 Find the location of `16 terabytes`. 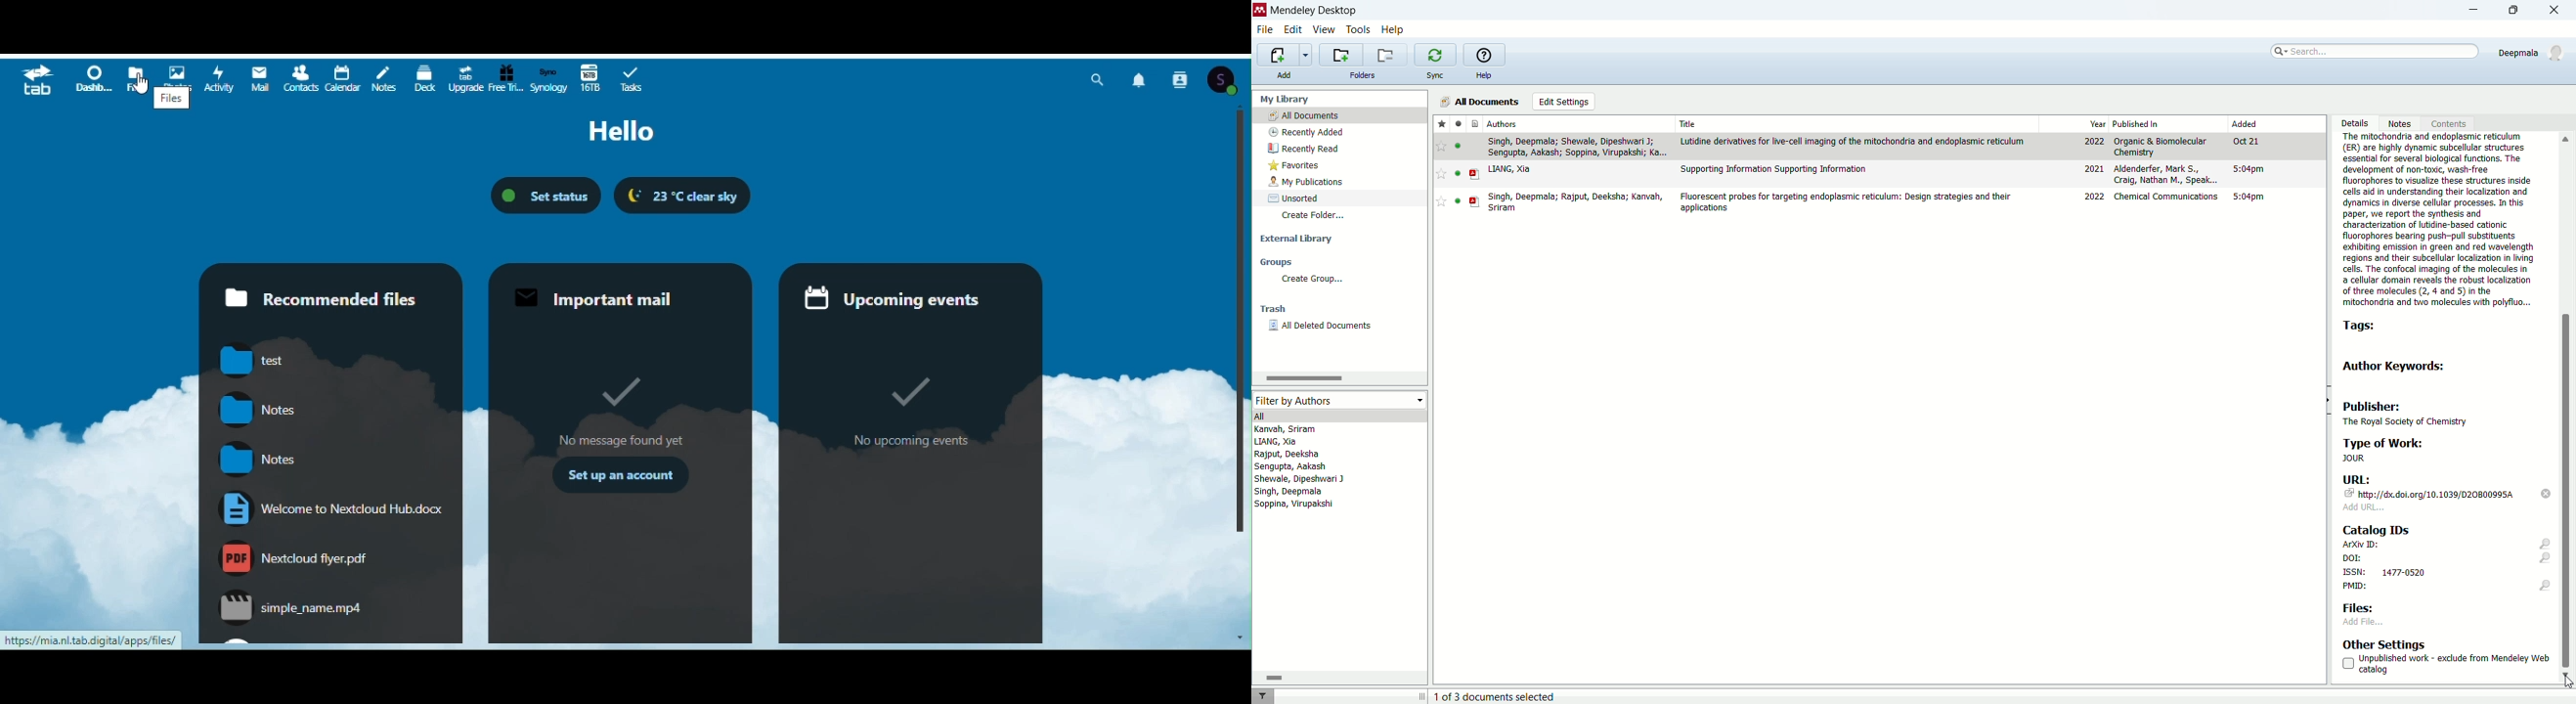

16 terabytes is located at coordinates (589, 79).